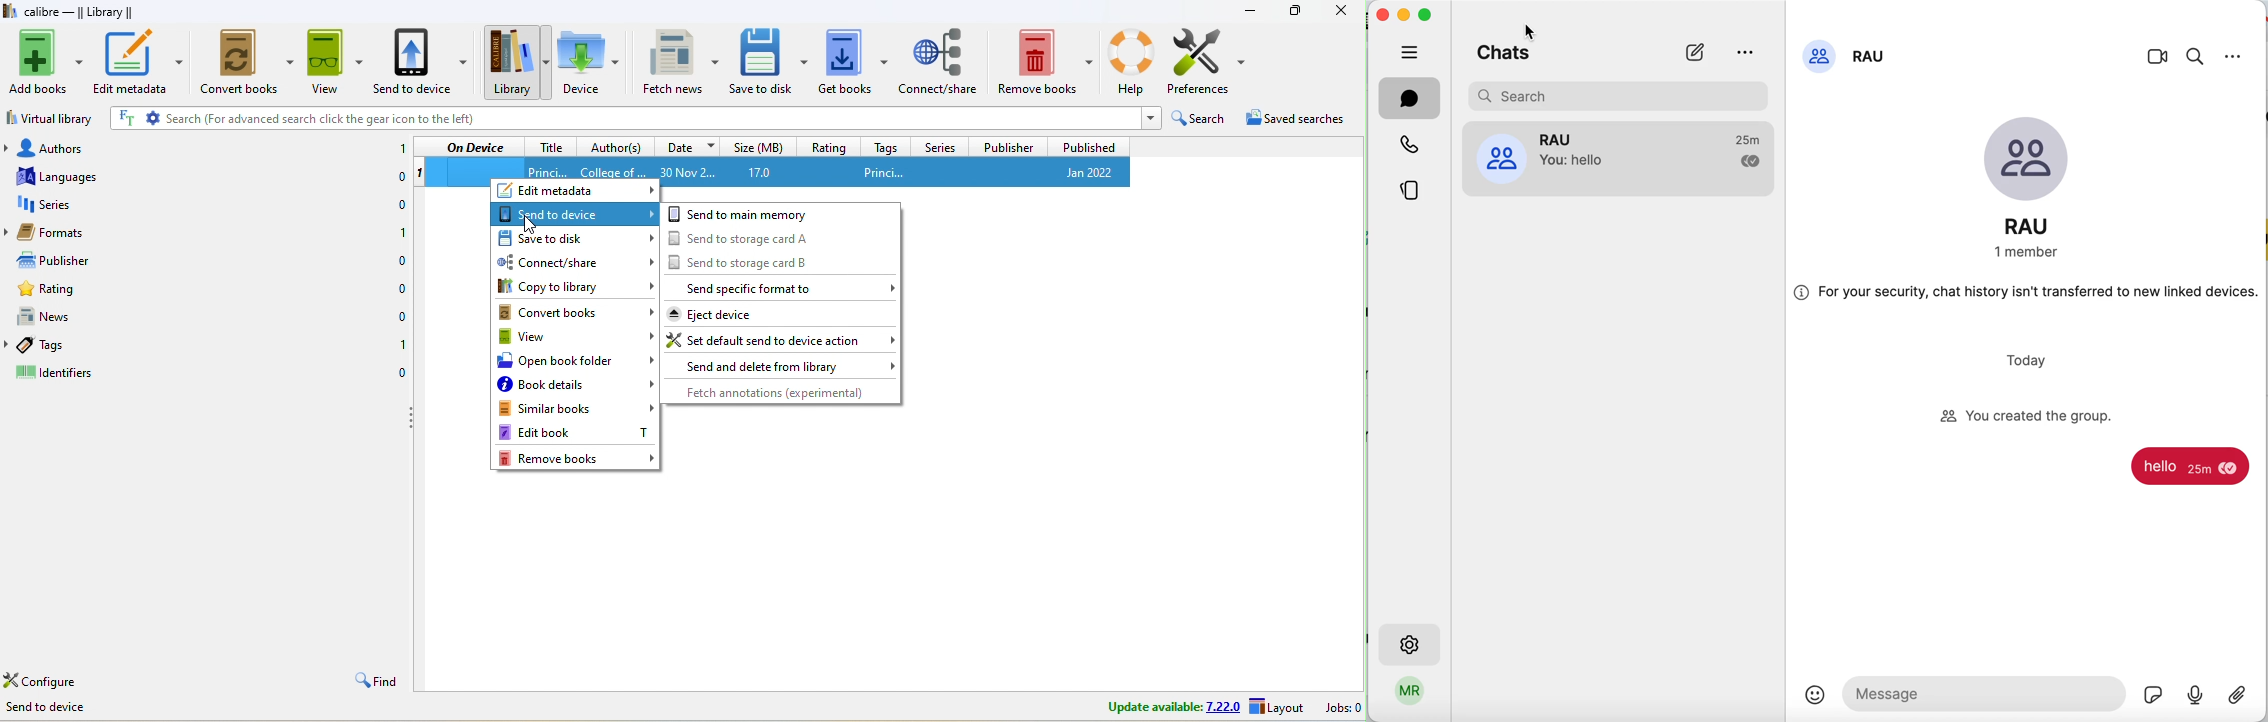 The image size is (2268, 728). Describe the element at coordinates (2031, 257) in the screenshot. I see `members` at that location.